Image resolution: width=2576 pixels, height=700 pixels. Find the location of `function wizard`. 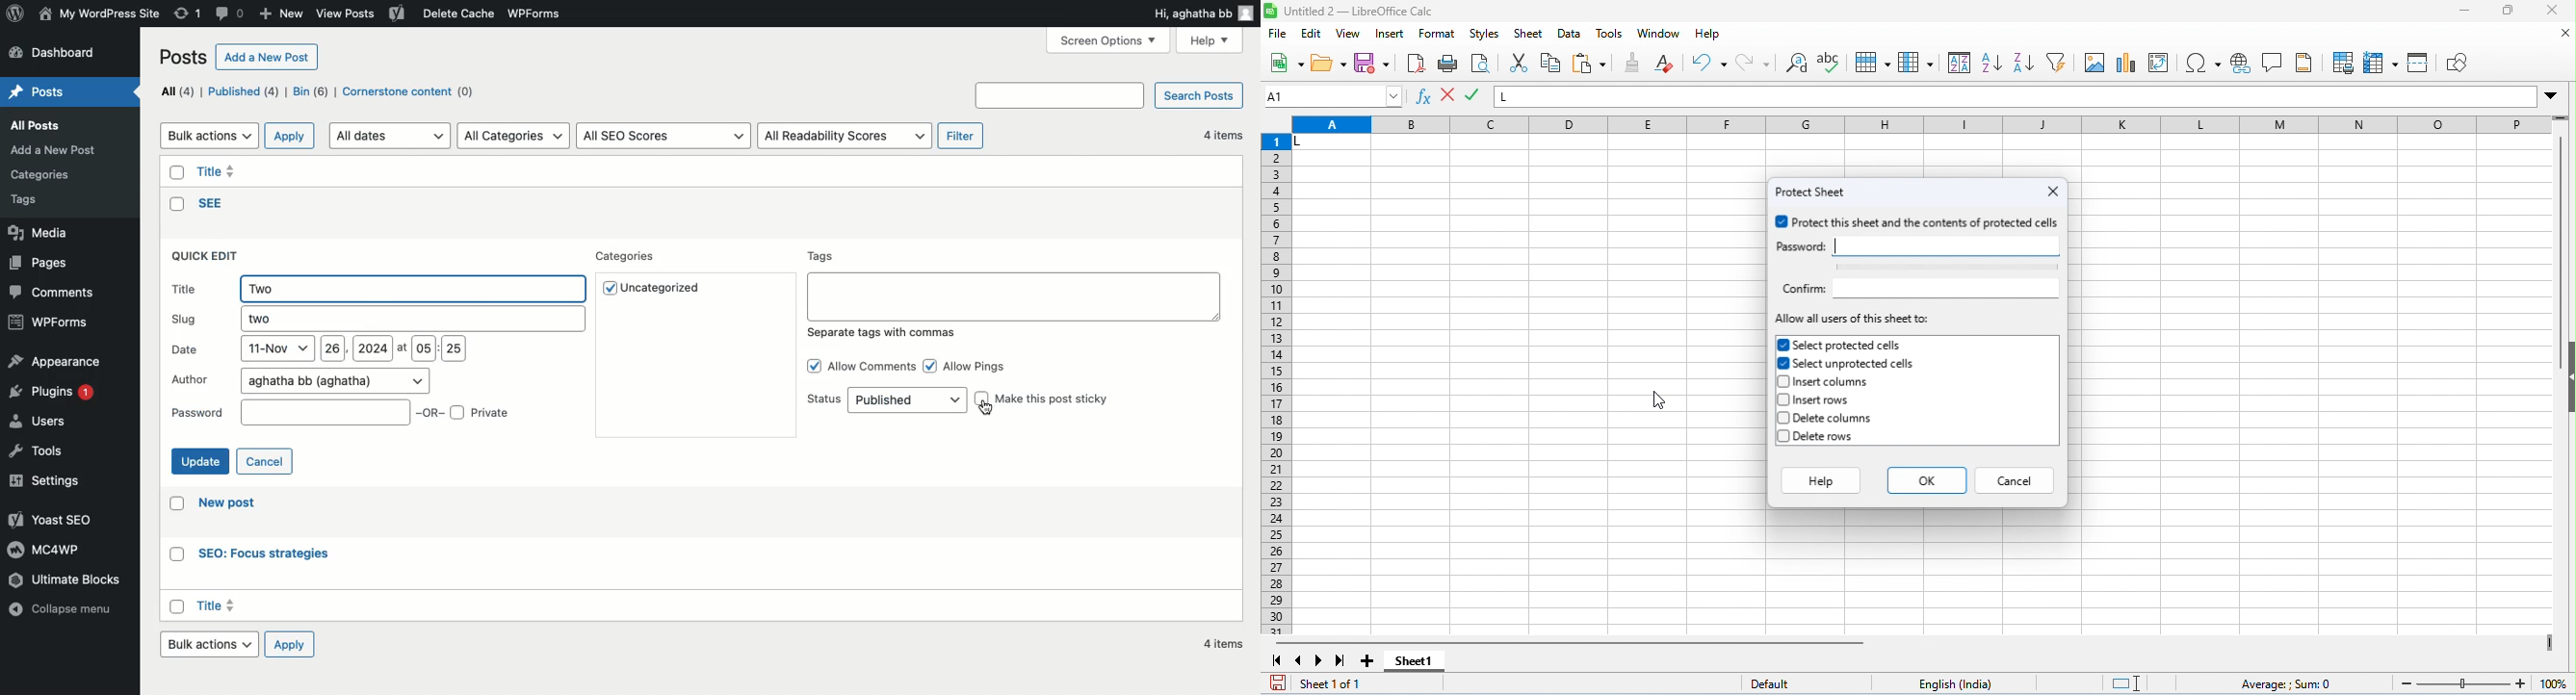

function wizard is located at coordinates (1425, 98).